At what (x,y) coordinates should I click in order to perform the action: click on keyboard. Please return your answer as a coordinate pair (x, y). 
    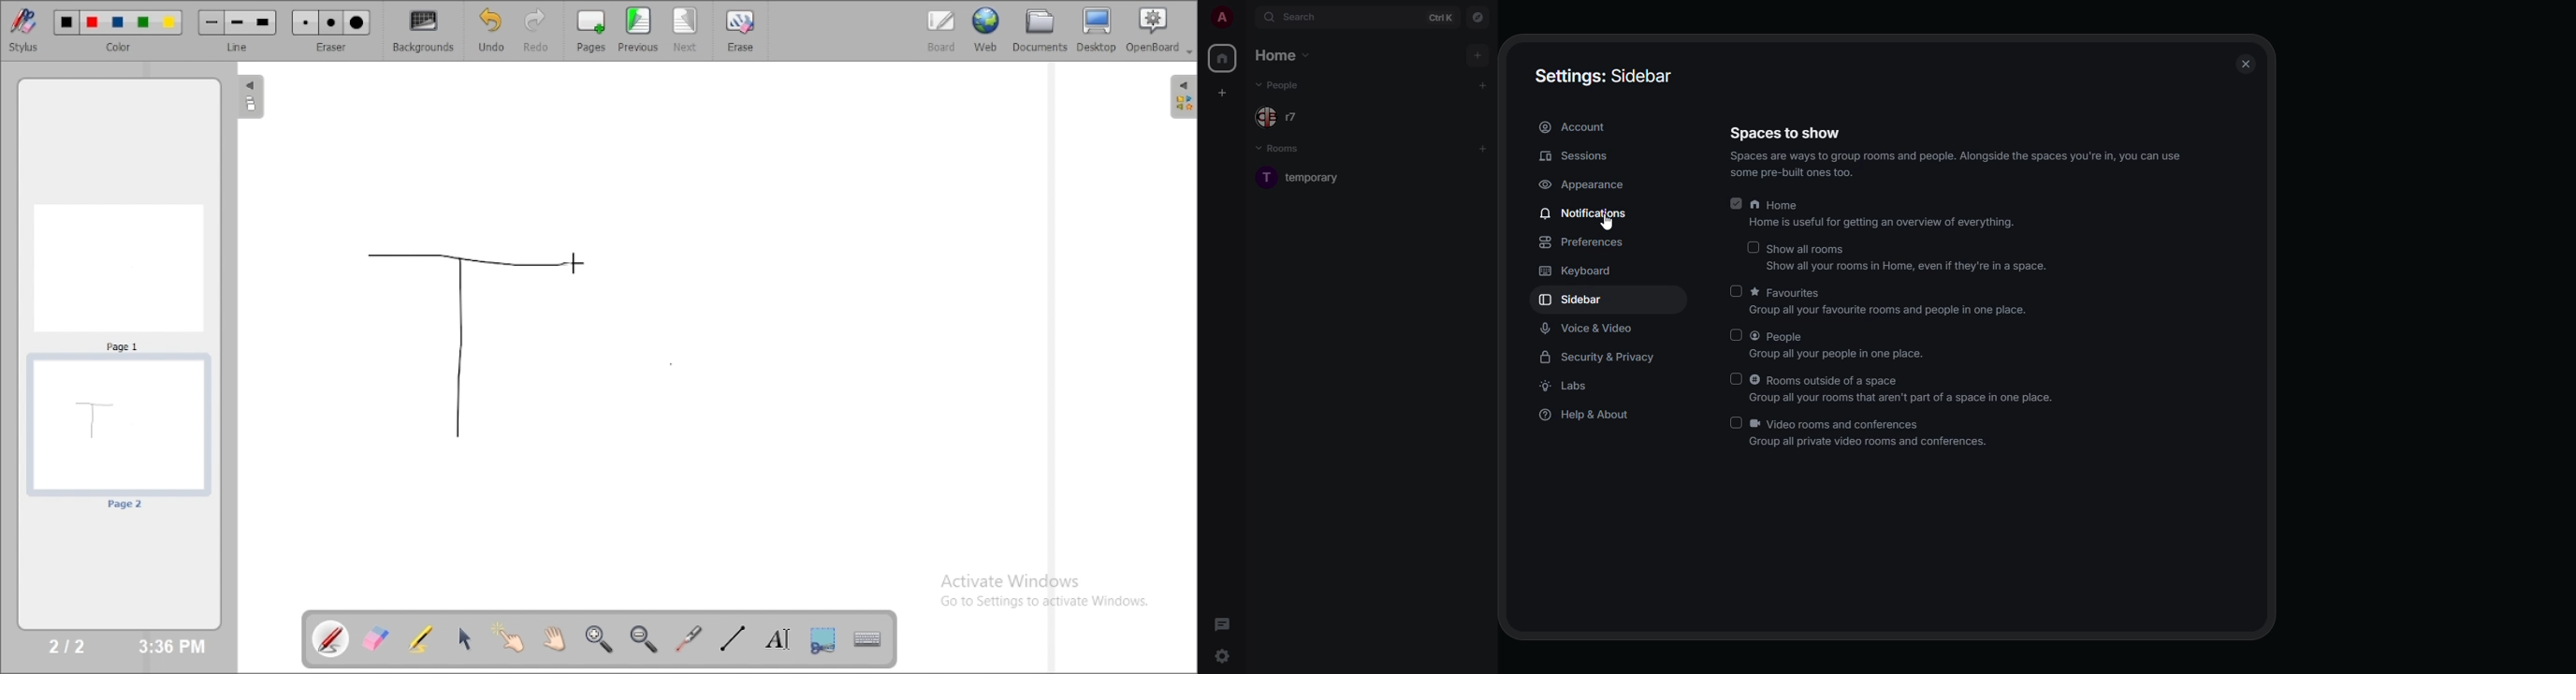
    Looking at the image, I should click on (1575, 269).